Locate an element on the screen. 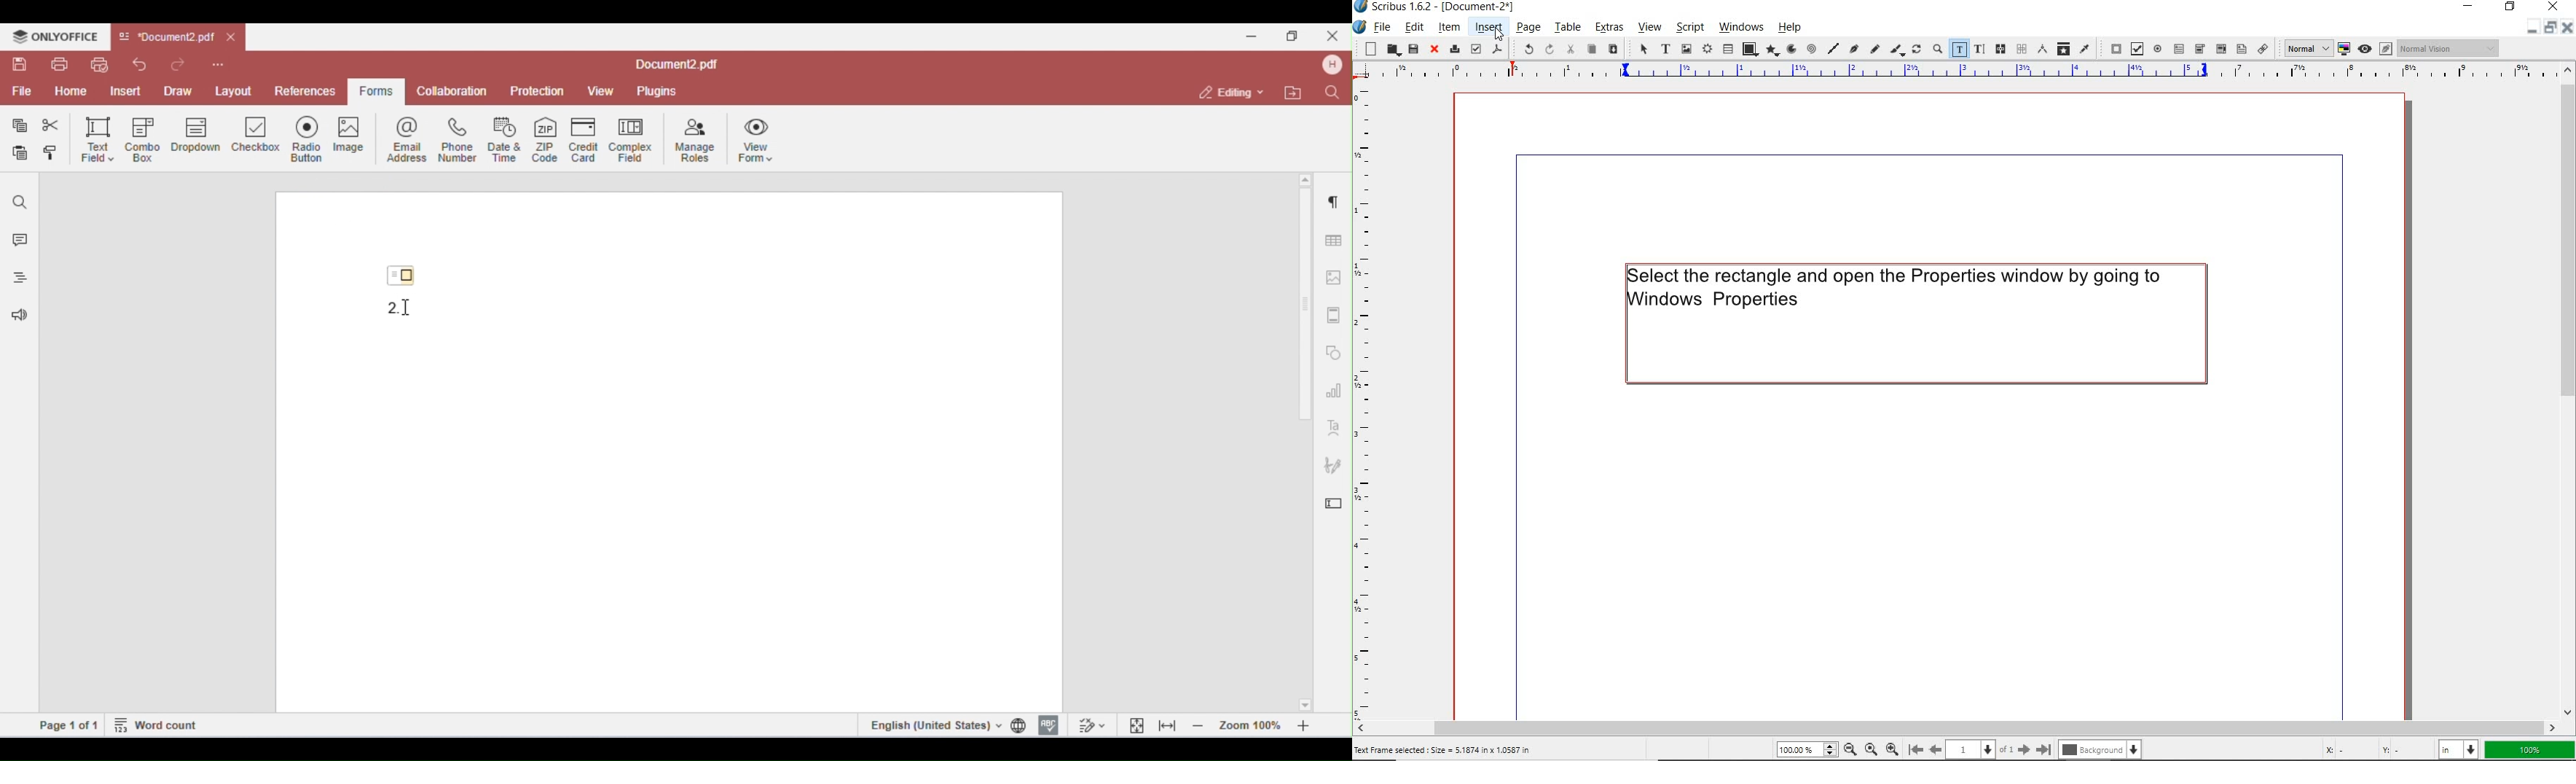 The image size is (2576, 784). view is located at coordinates (1649, 29).